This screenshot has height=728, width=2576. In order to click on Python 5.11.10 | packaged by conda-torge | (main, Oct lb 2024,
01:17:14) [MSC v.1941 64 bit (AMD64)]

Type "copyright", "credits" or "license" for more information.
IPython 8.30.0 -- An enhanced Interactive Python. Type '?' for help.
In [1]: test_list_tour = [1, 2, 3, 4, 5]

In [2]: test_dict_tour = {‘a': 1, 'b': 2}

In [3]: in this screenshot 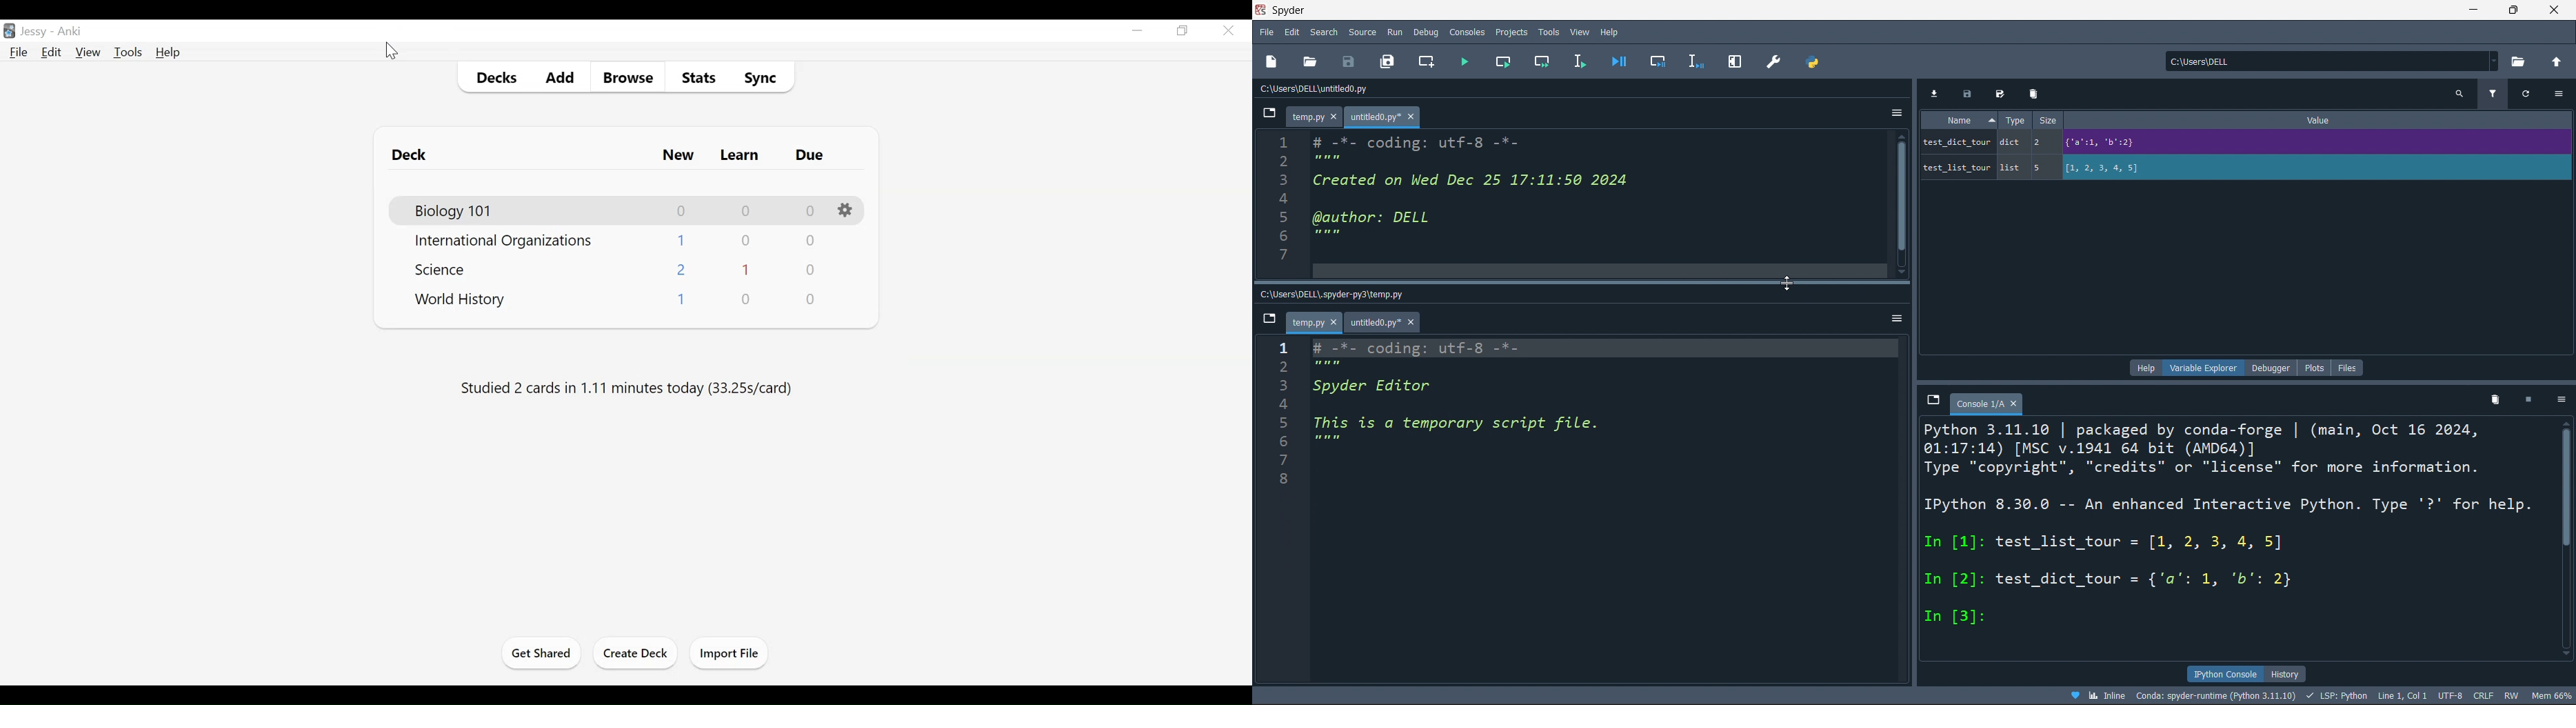, I will do `click(2230, 526)`.